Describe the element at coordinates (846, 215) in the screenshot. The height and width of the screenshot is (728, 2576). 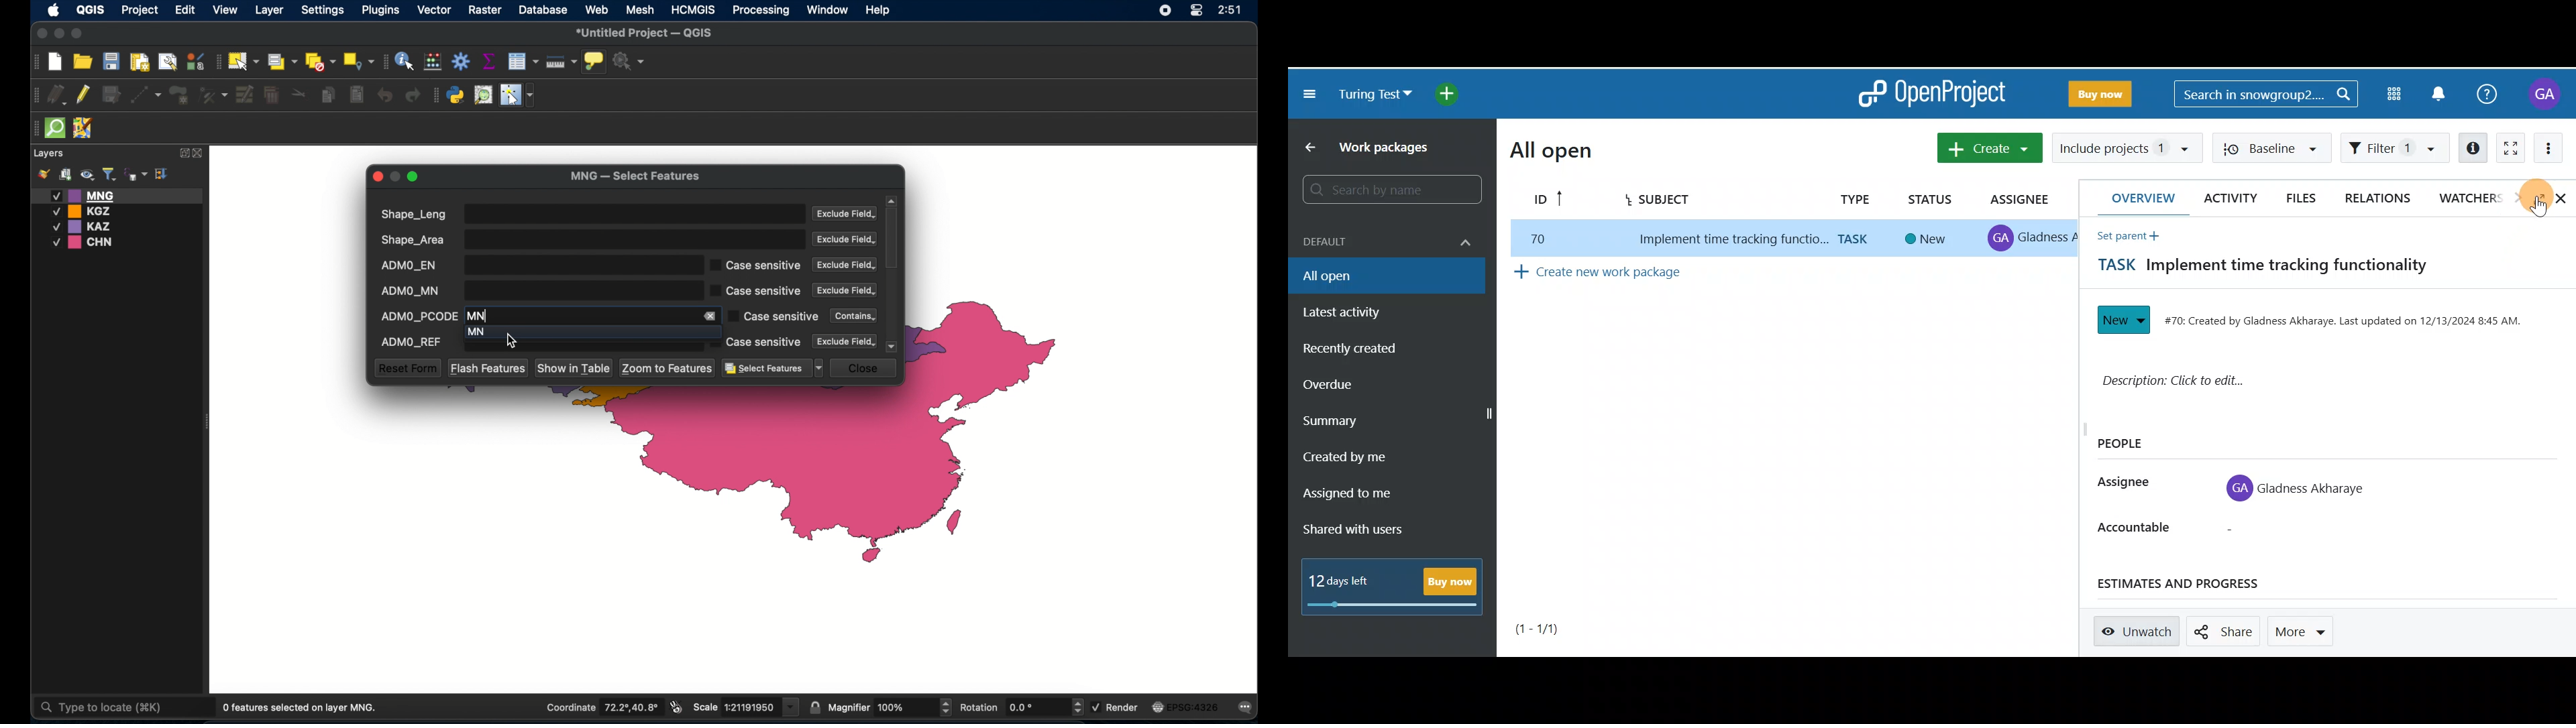
I see `exclude field` at that location.